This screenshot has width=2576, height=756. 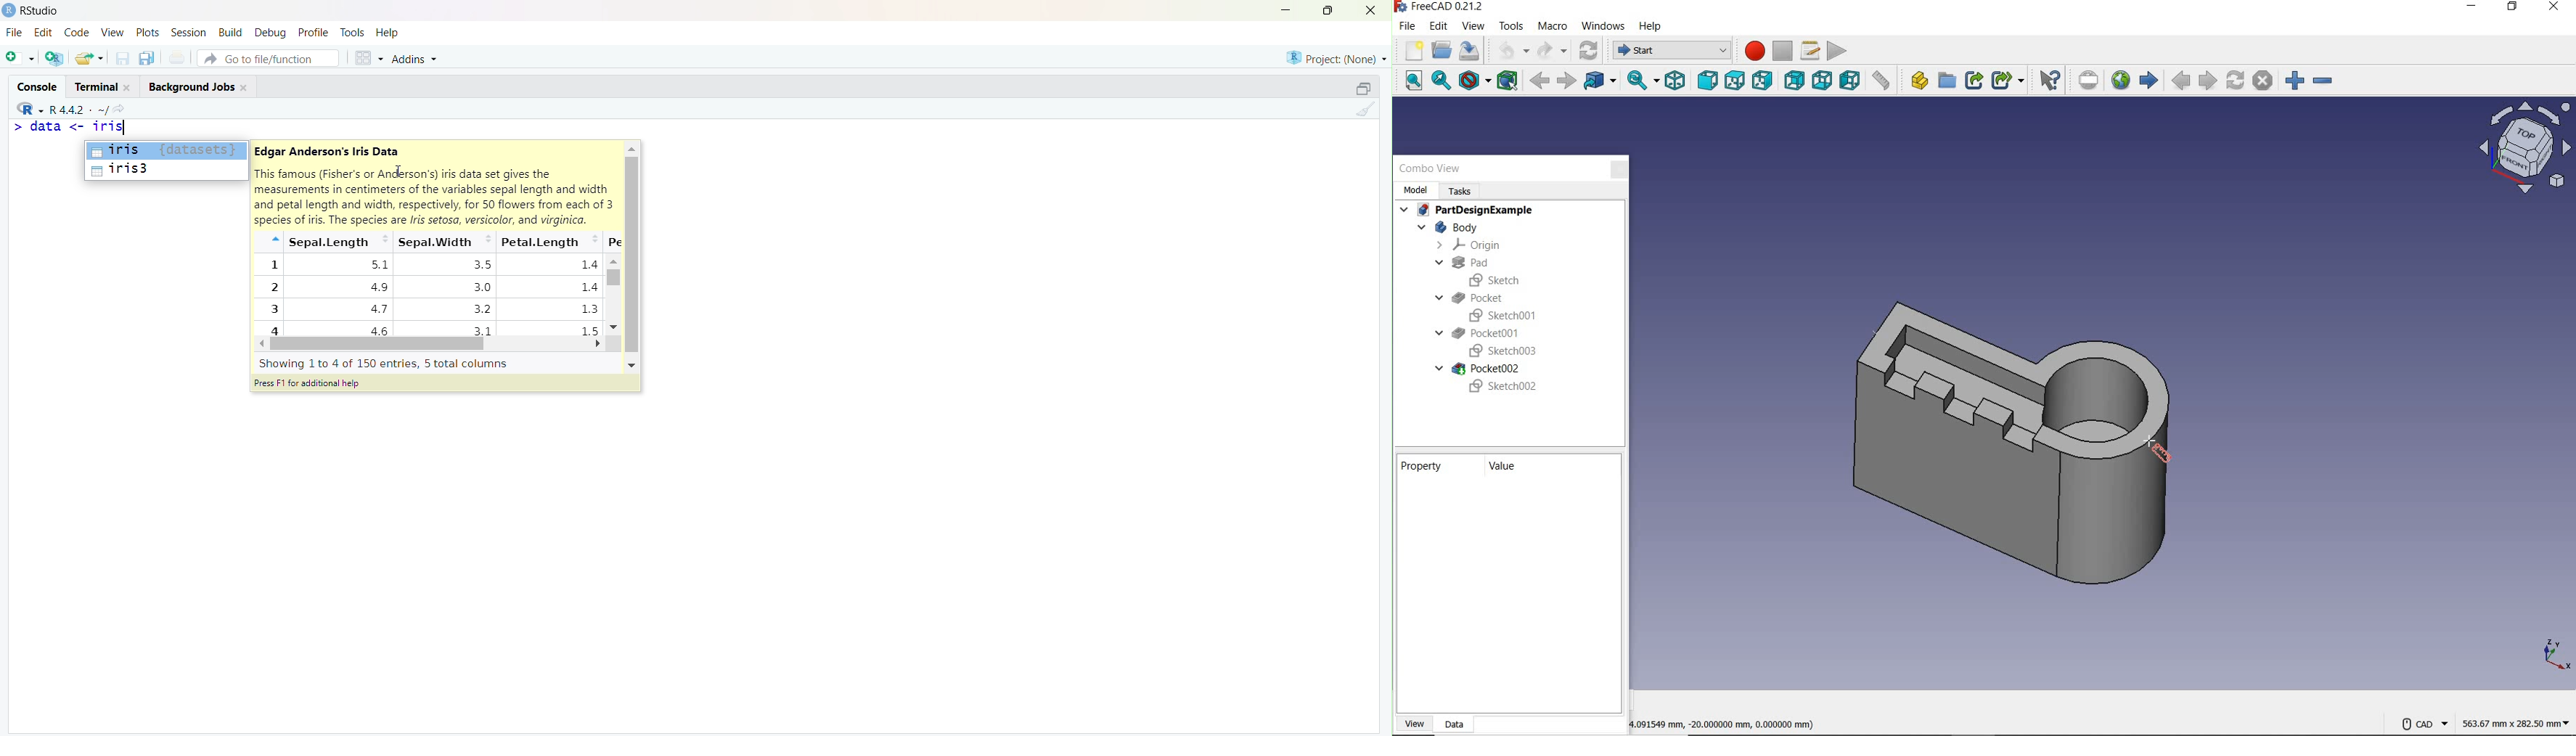 I want to click on Console, so click(x=39, y=83).